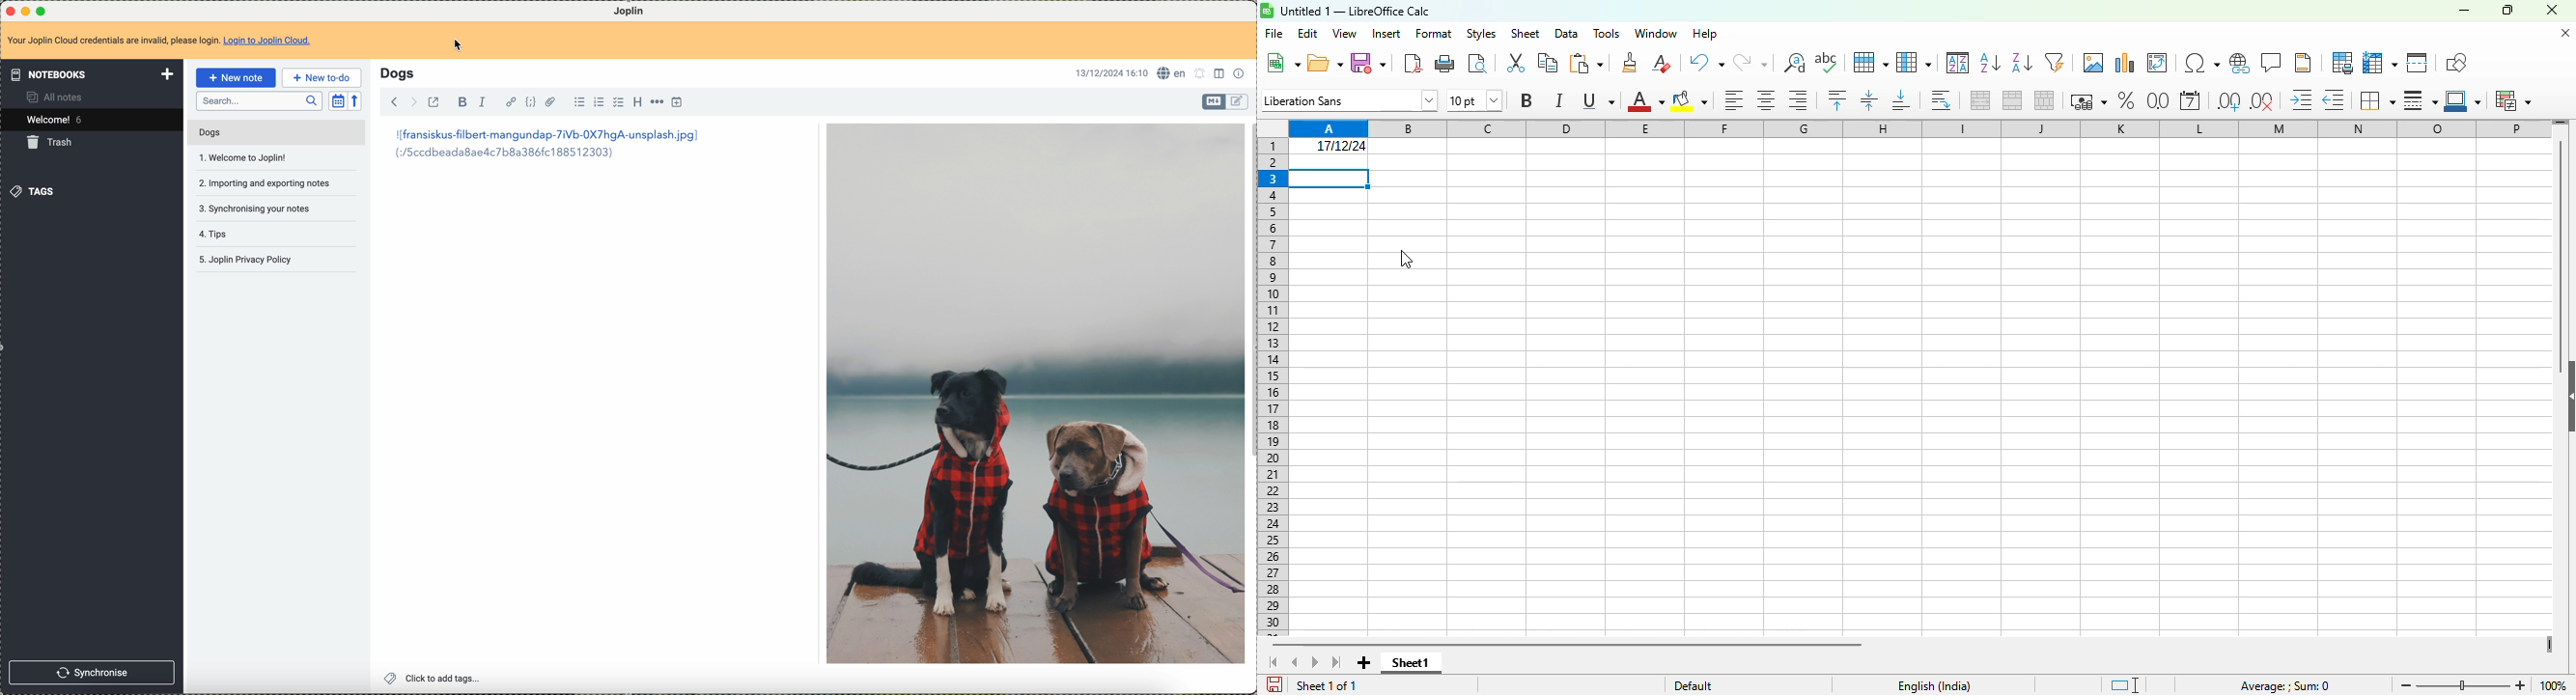 This screenshot has width=2576, height=700. What do you see at coordinates (1750, 63) in the screenshot?
I see `redo` at bounding box center [1750, 63].